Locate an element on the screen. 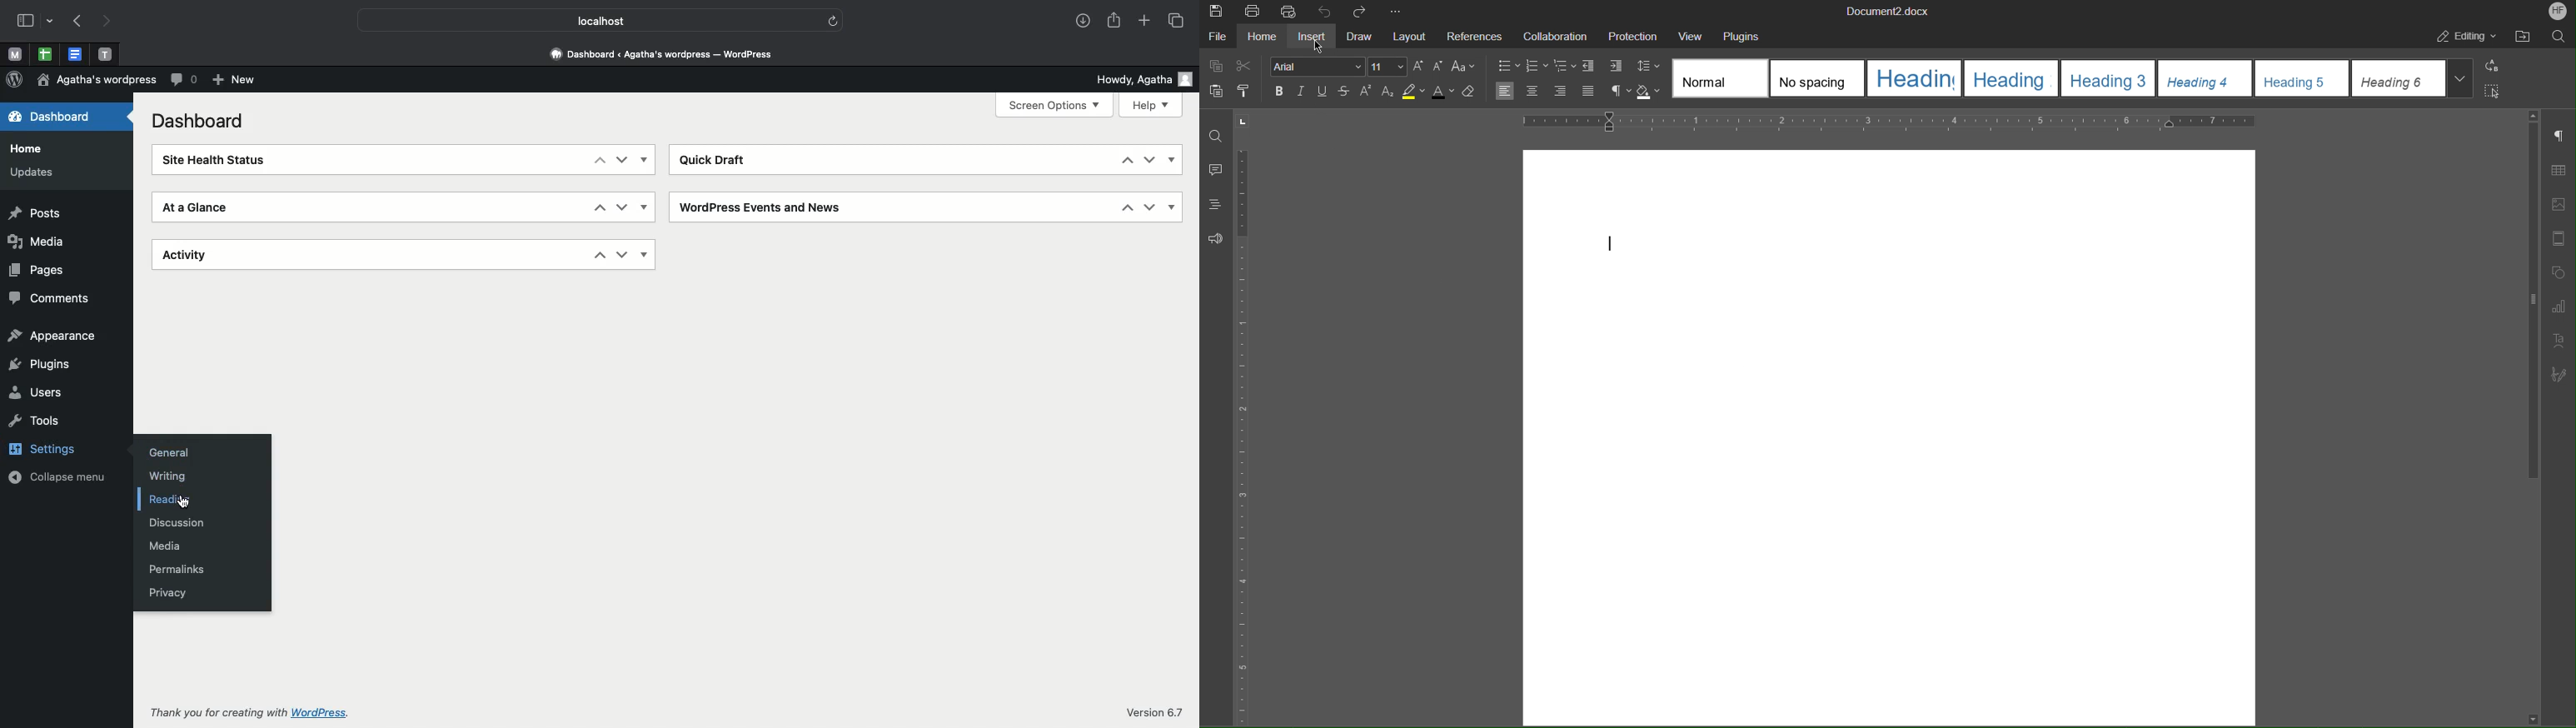 This screenshot has height=728, width=2576. Cursor is located at coordinates (187, 501).